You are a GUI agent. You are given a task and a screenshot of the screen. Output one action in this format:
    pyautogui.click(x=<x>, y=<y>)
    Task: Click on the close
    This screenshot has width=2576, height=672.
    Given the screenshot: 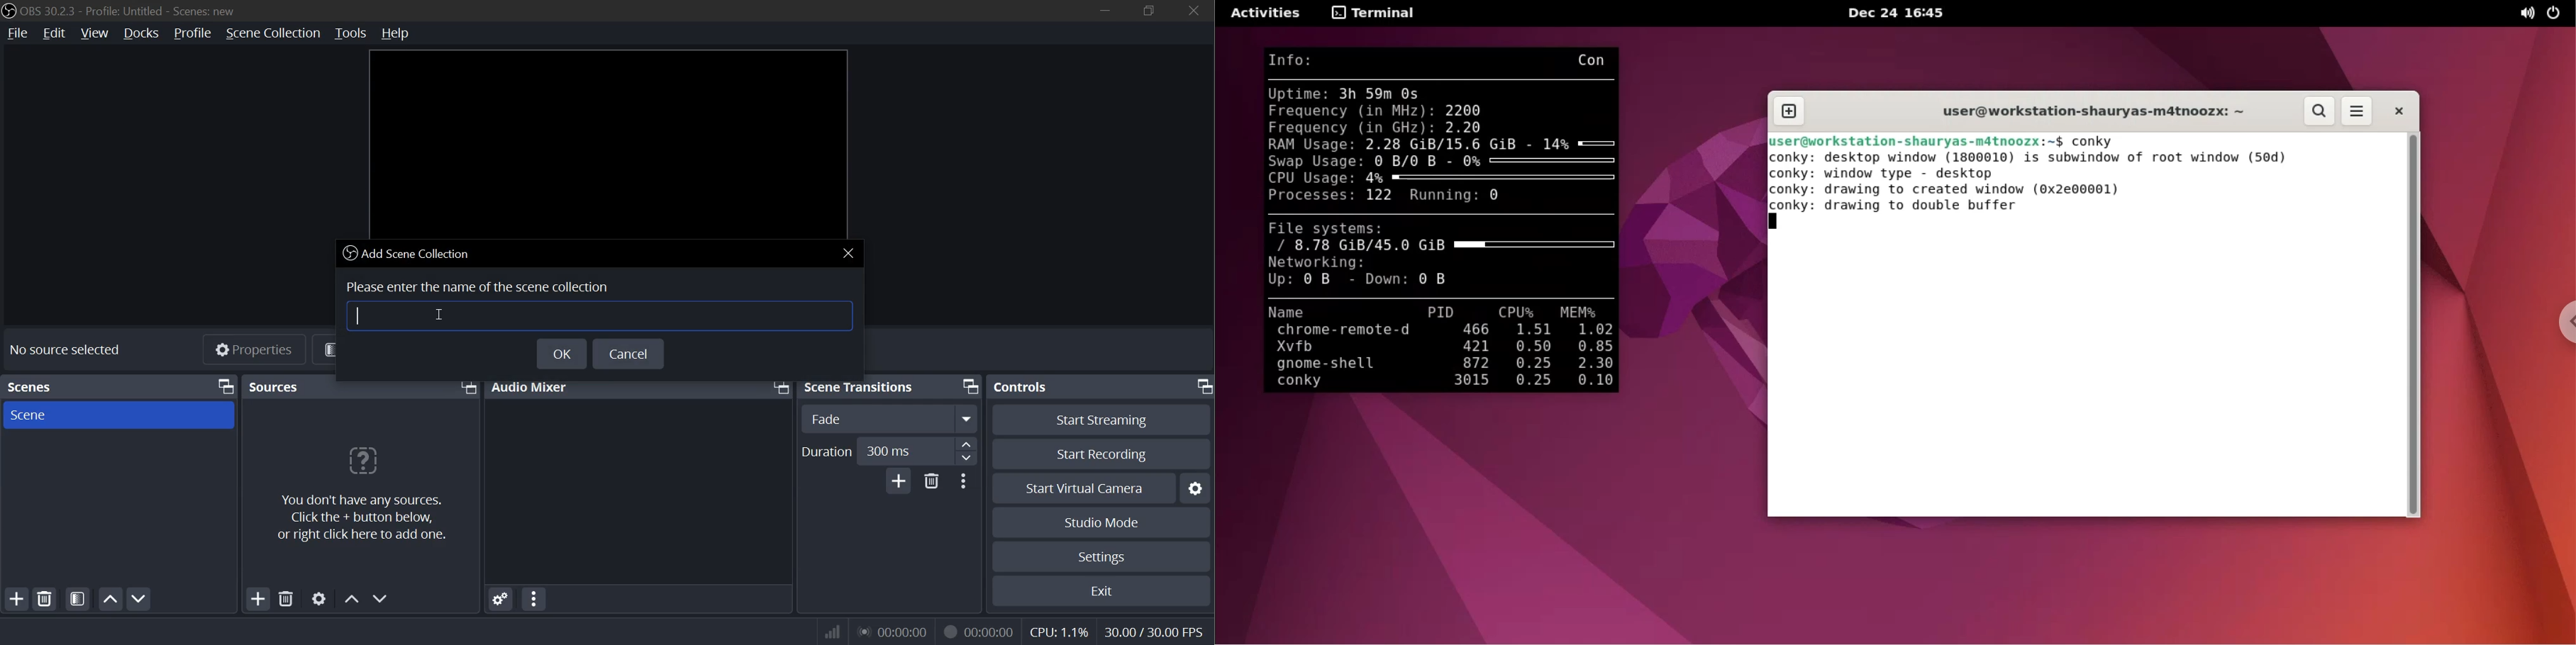 What is the action you would take?
    pyautogui.click(x=1192, y=10)
    